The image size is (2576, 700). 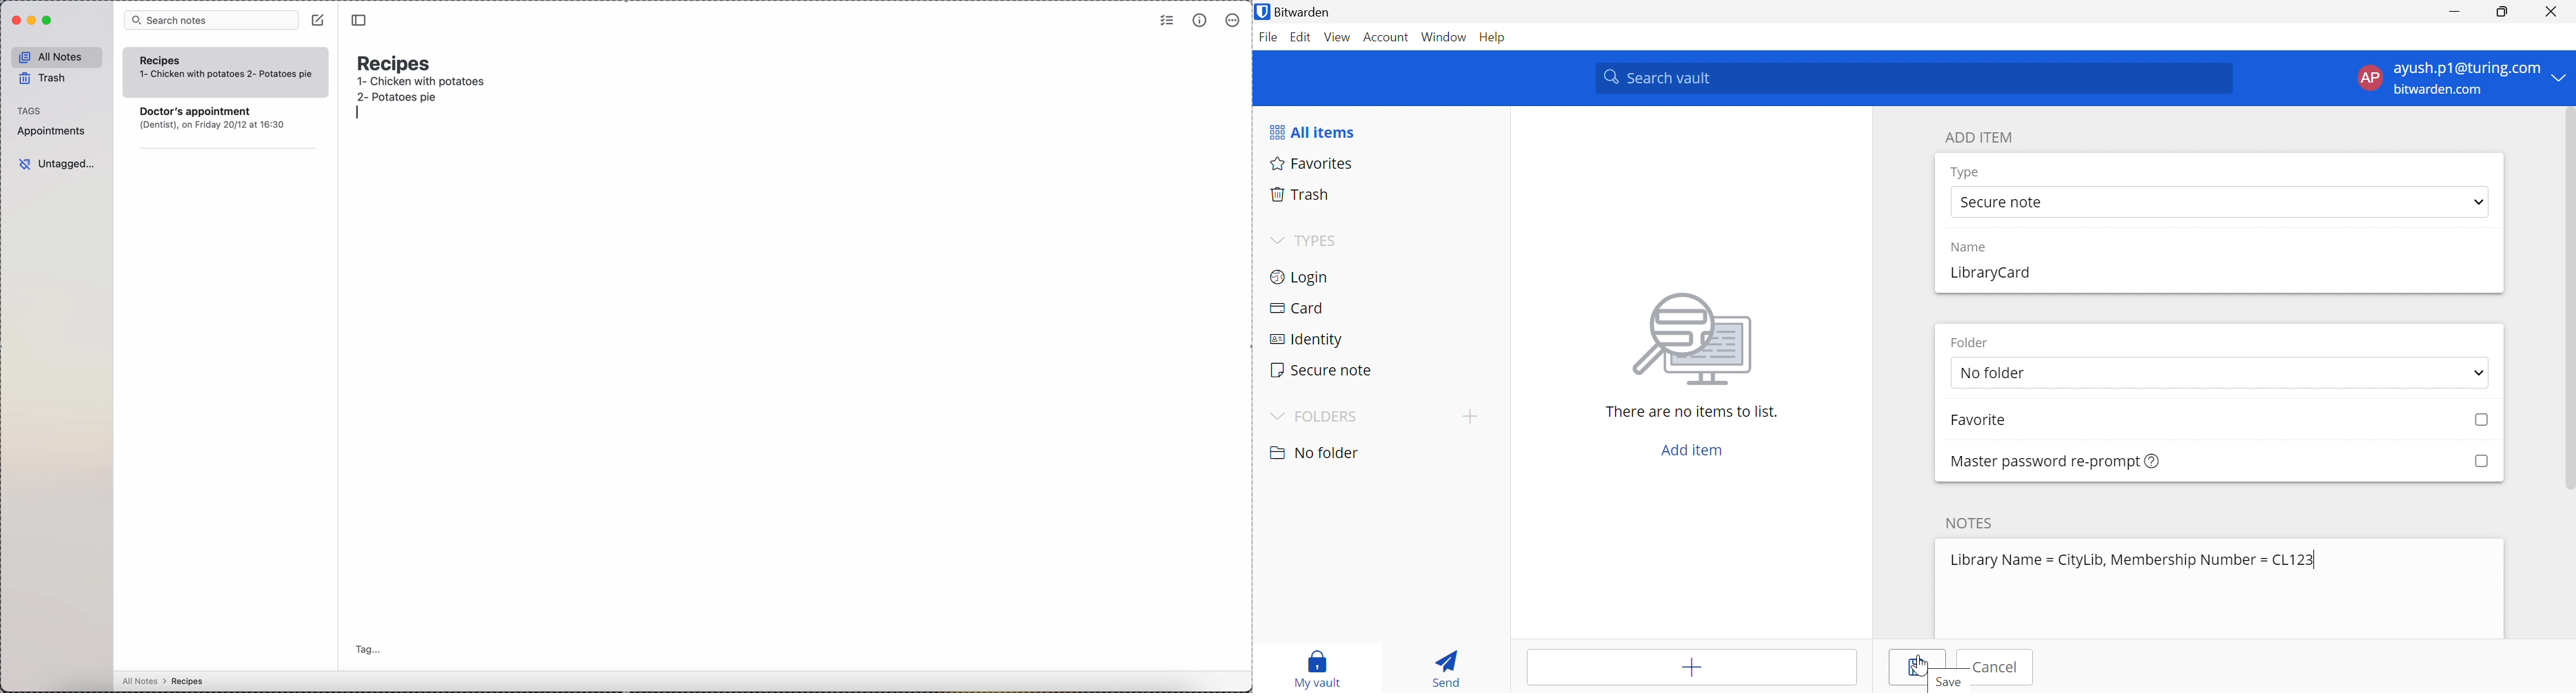 What do you see at coordinates (1319, 668) in the screenshot?
I see `My vault` at bounding box center [1319, 668].